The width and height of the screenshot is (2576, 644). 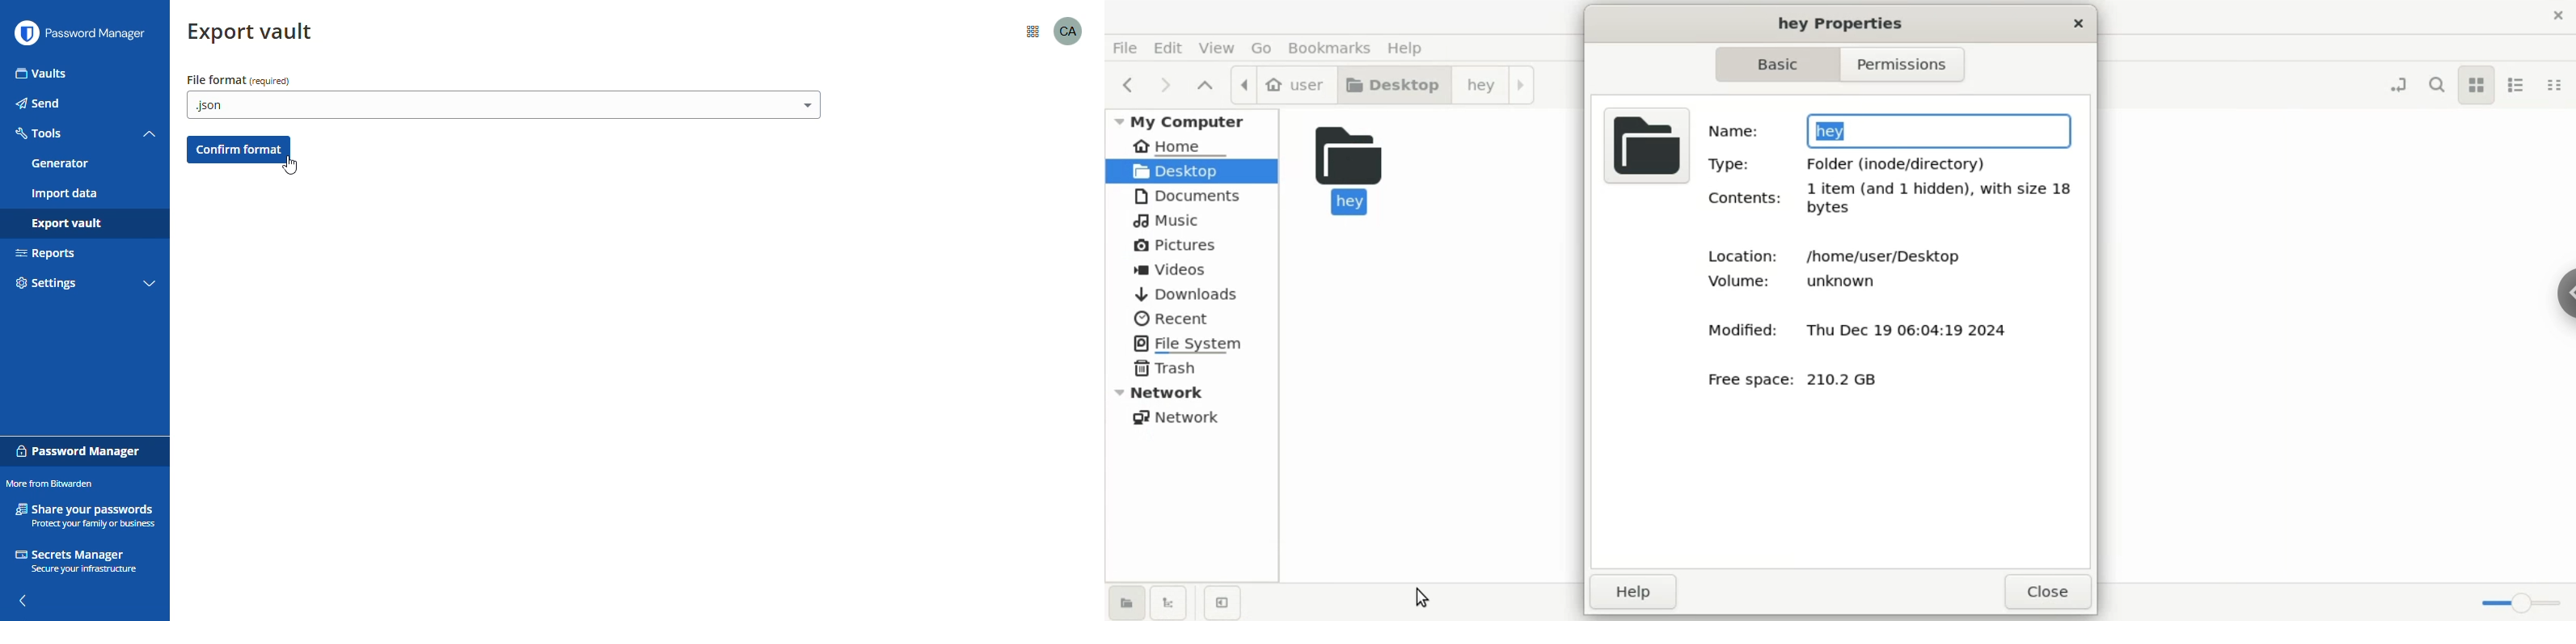 I want to click on password manager, so click(x=79, y=449).